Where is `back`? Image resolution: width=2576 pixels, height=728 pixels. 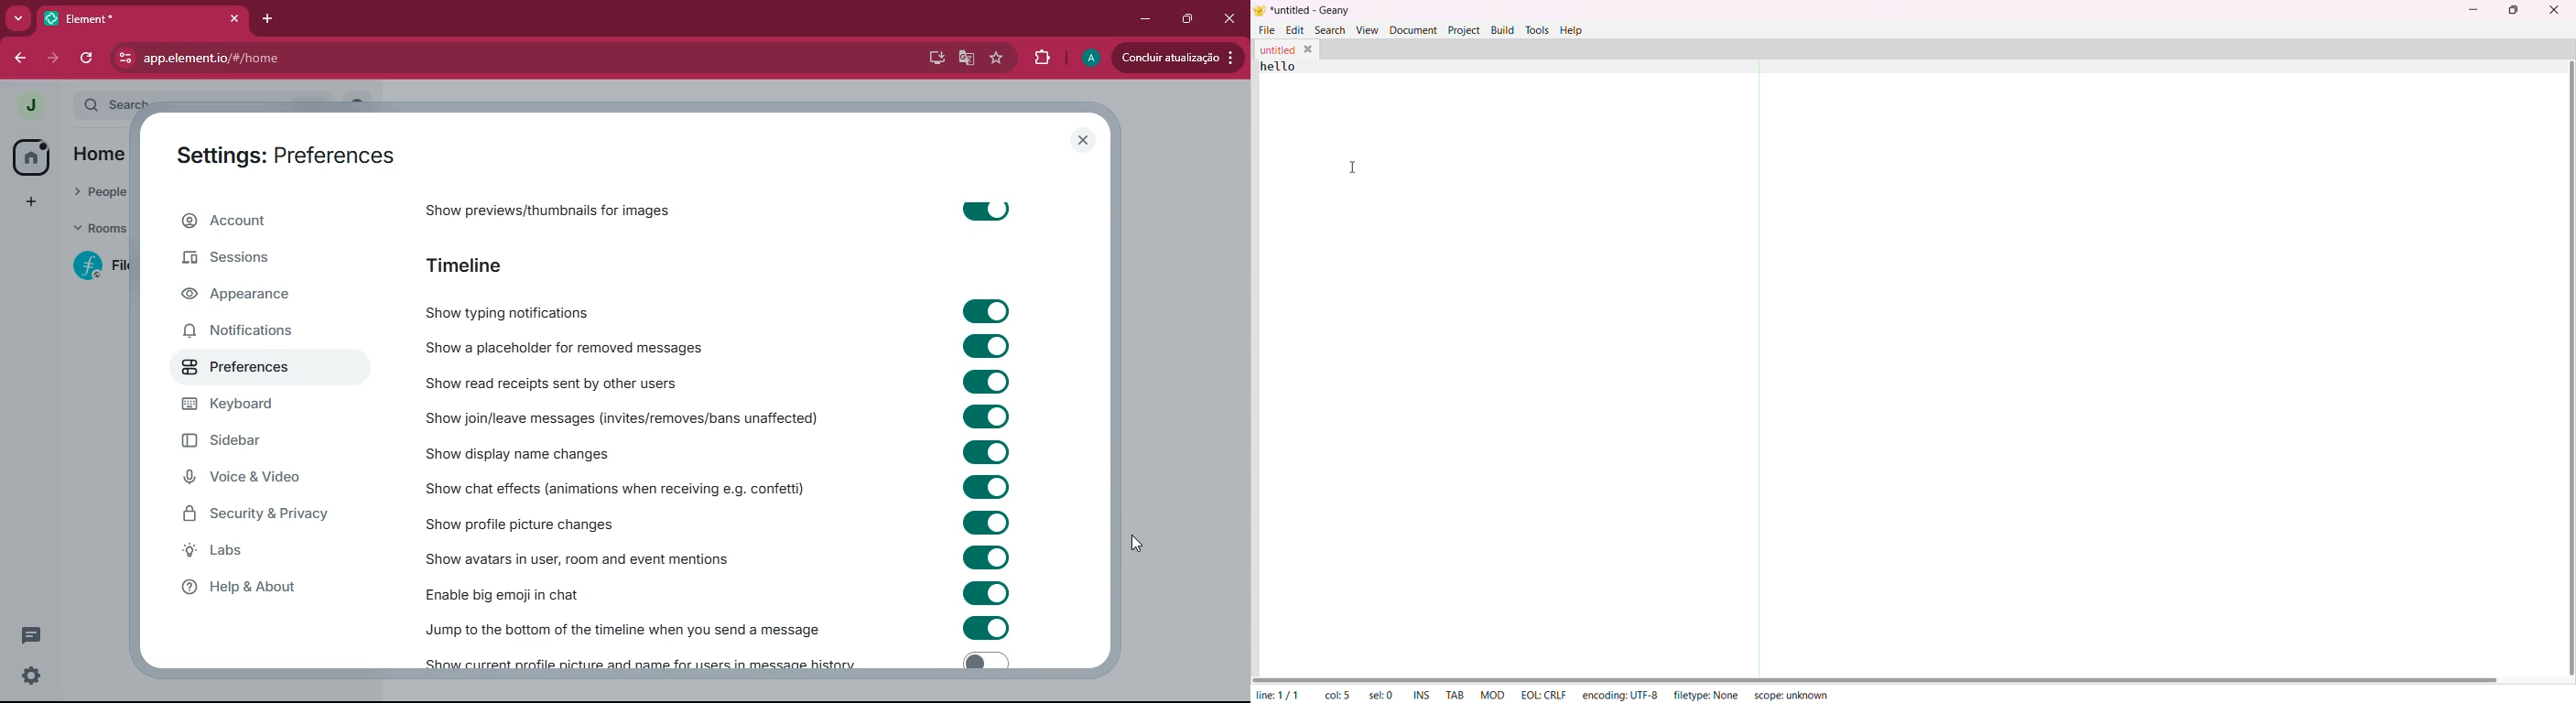
back is located at coordinates (16, 58).